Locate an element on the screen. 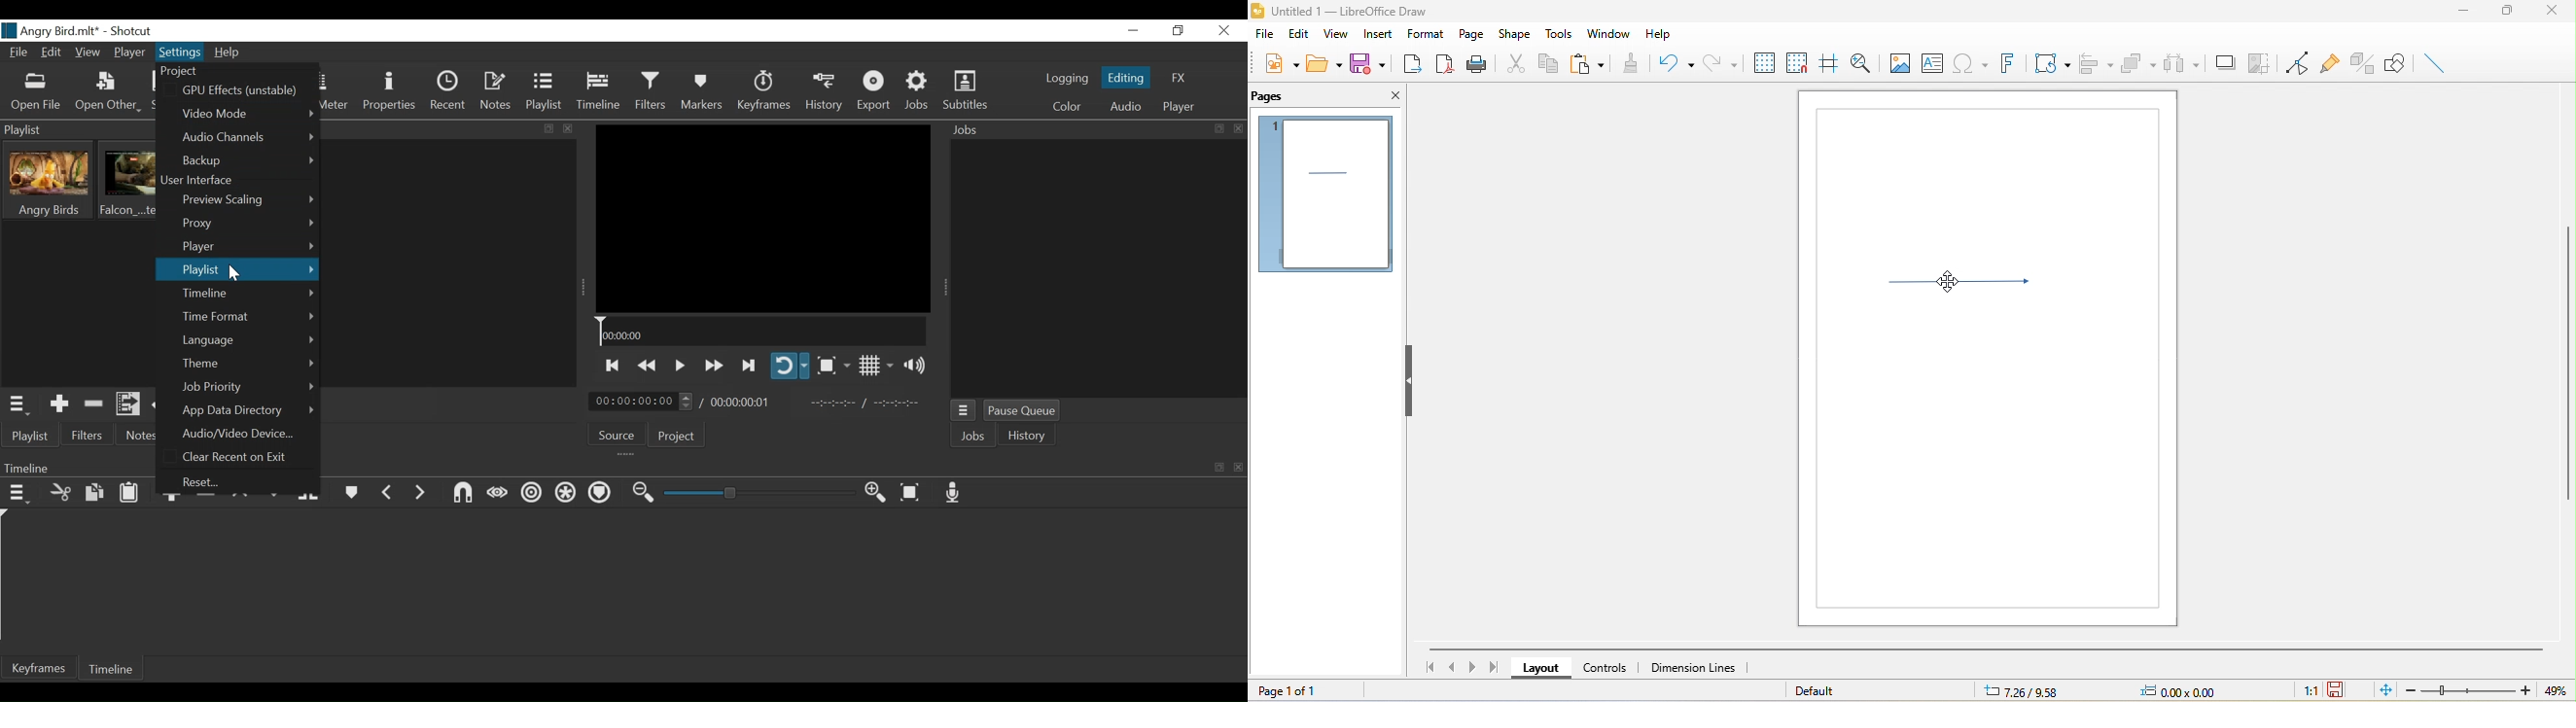 This screenshot has height=728, width=2576. Edit is located at coordinates (51, 52).